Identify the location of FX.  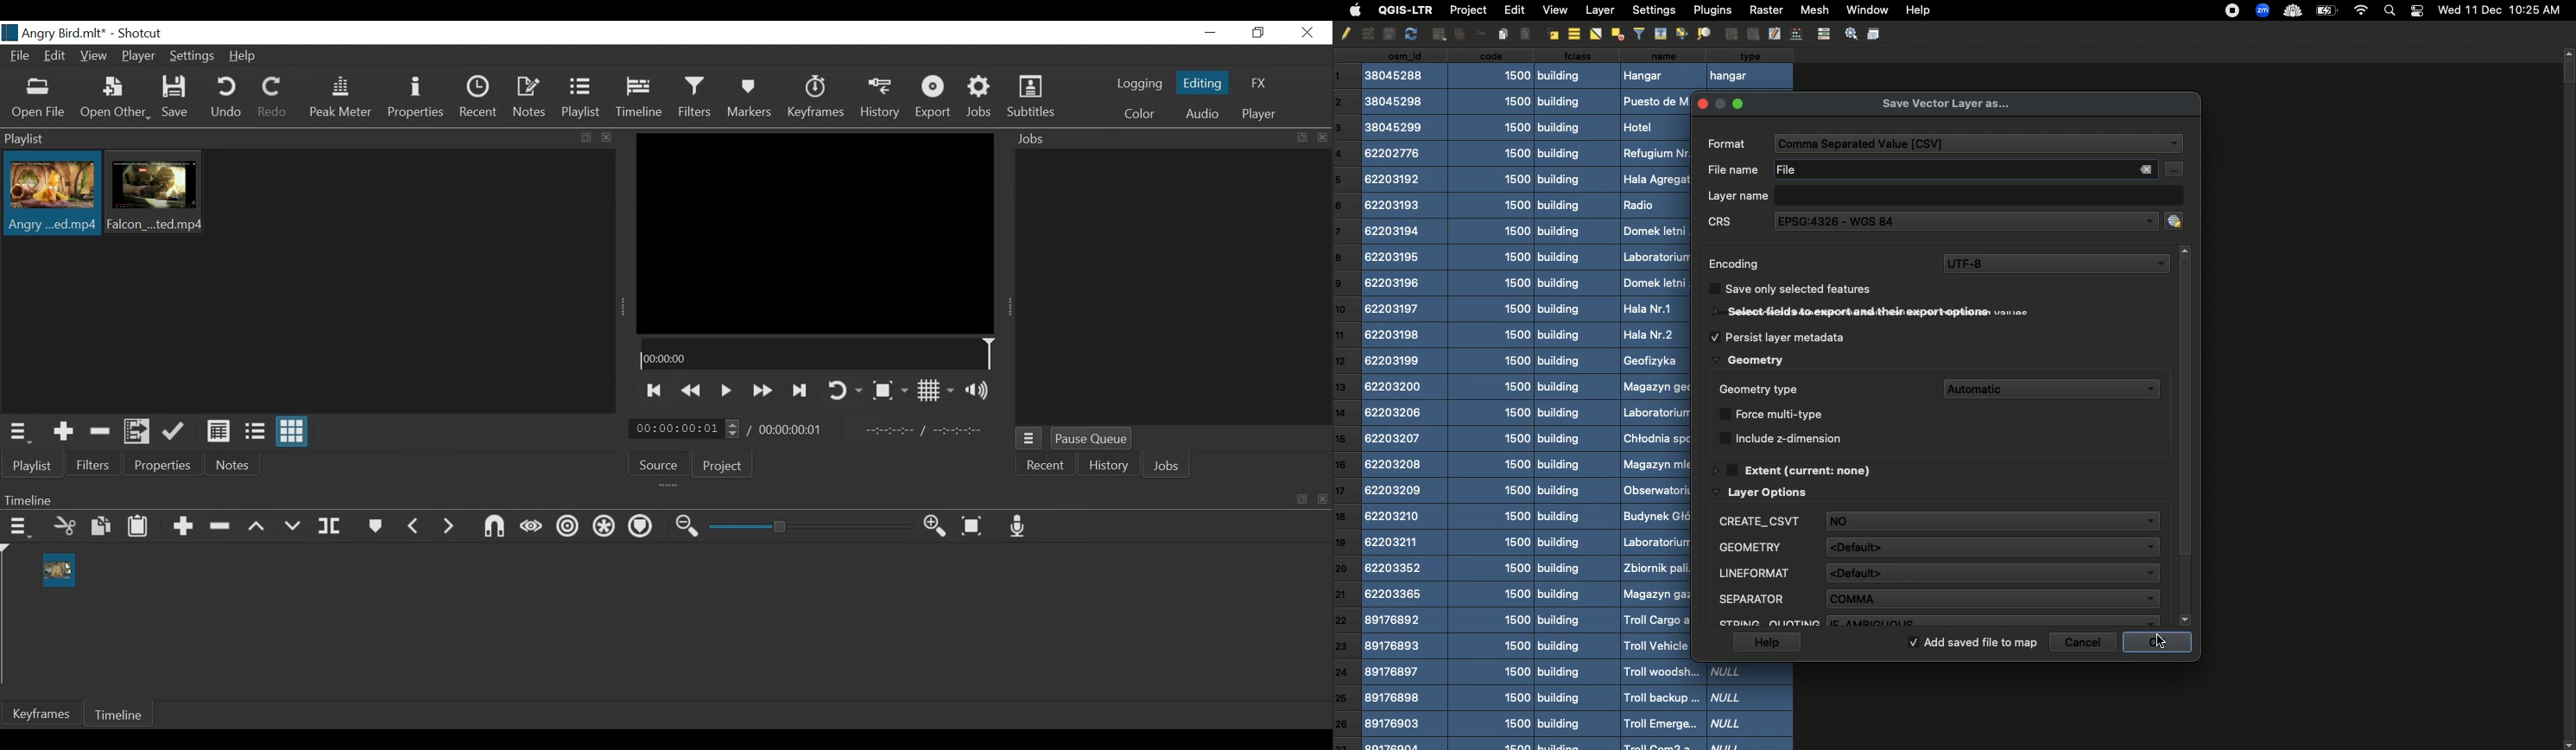
(1257, 83).